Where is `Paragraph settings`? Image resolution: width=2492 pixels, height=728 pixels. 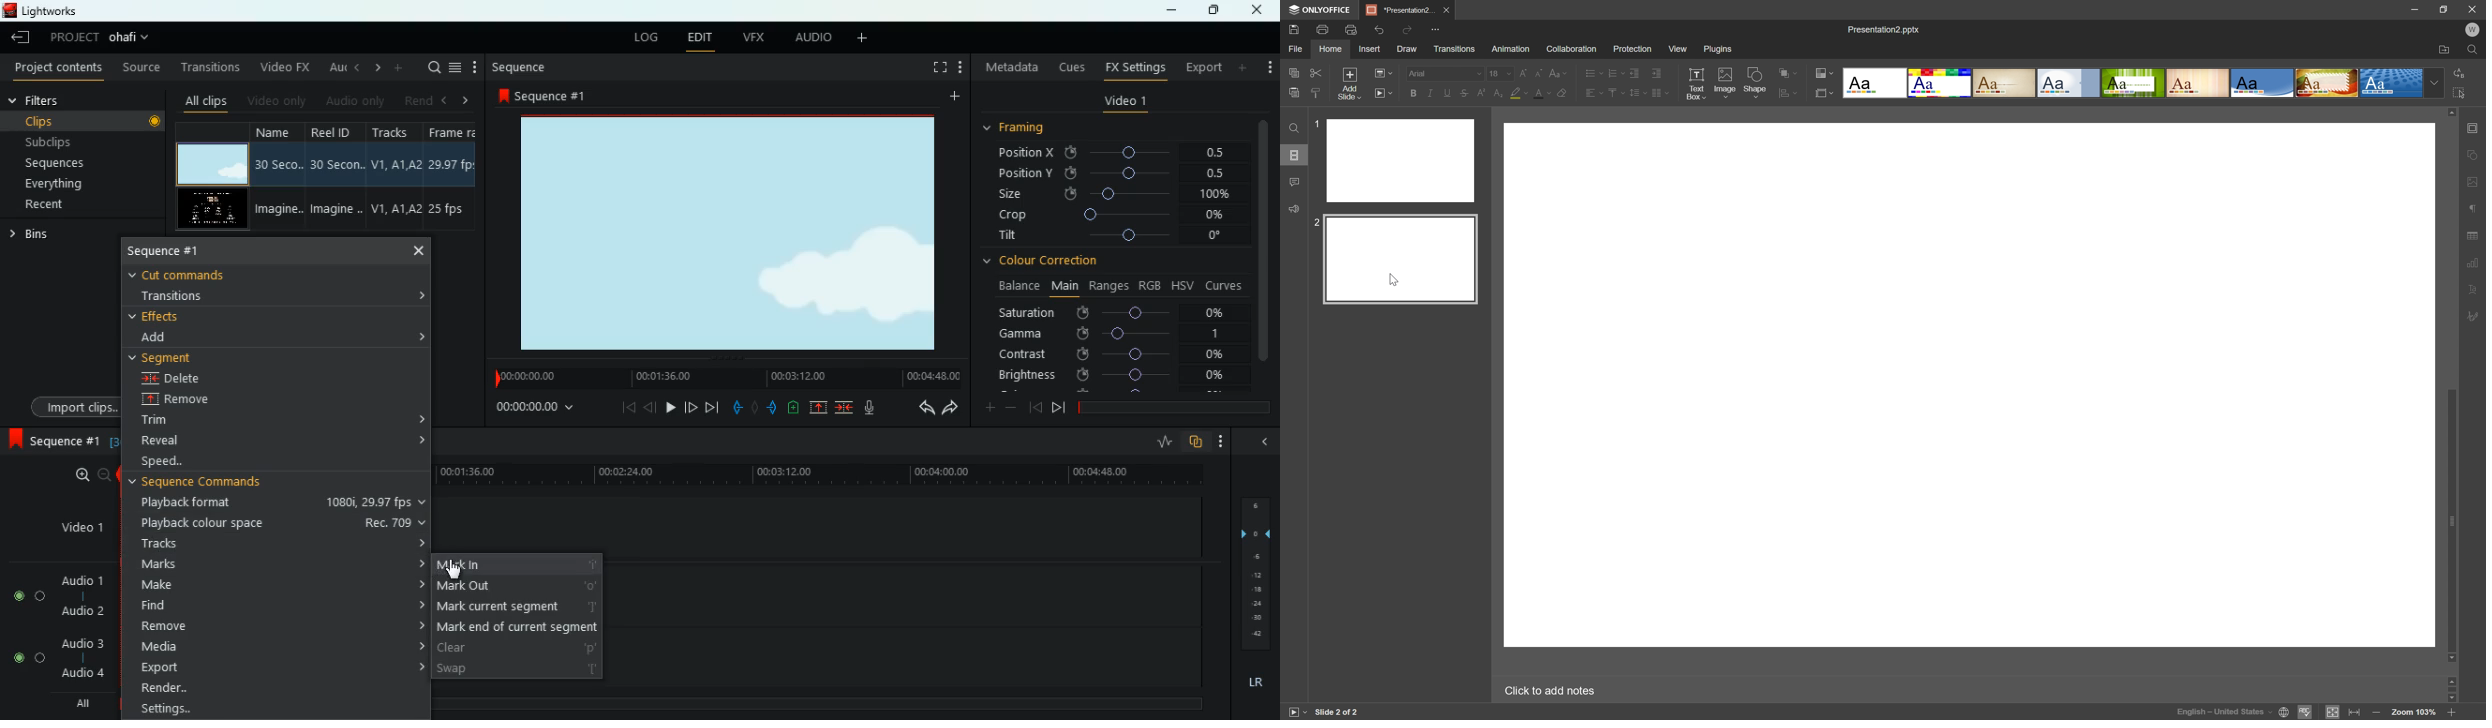 Paragraph settings is located at coordinates (2474, 206).